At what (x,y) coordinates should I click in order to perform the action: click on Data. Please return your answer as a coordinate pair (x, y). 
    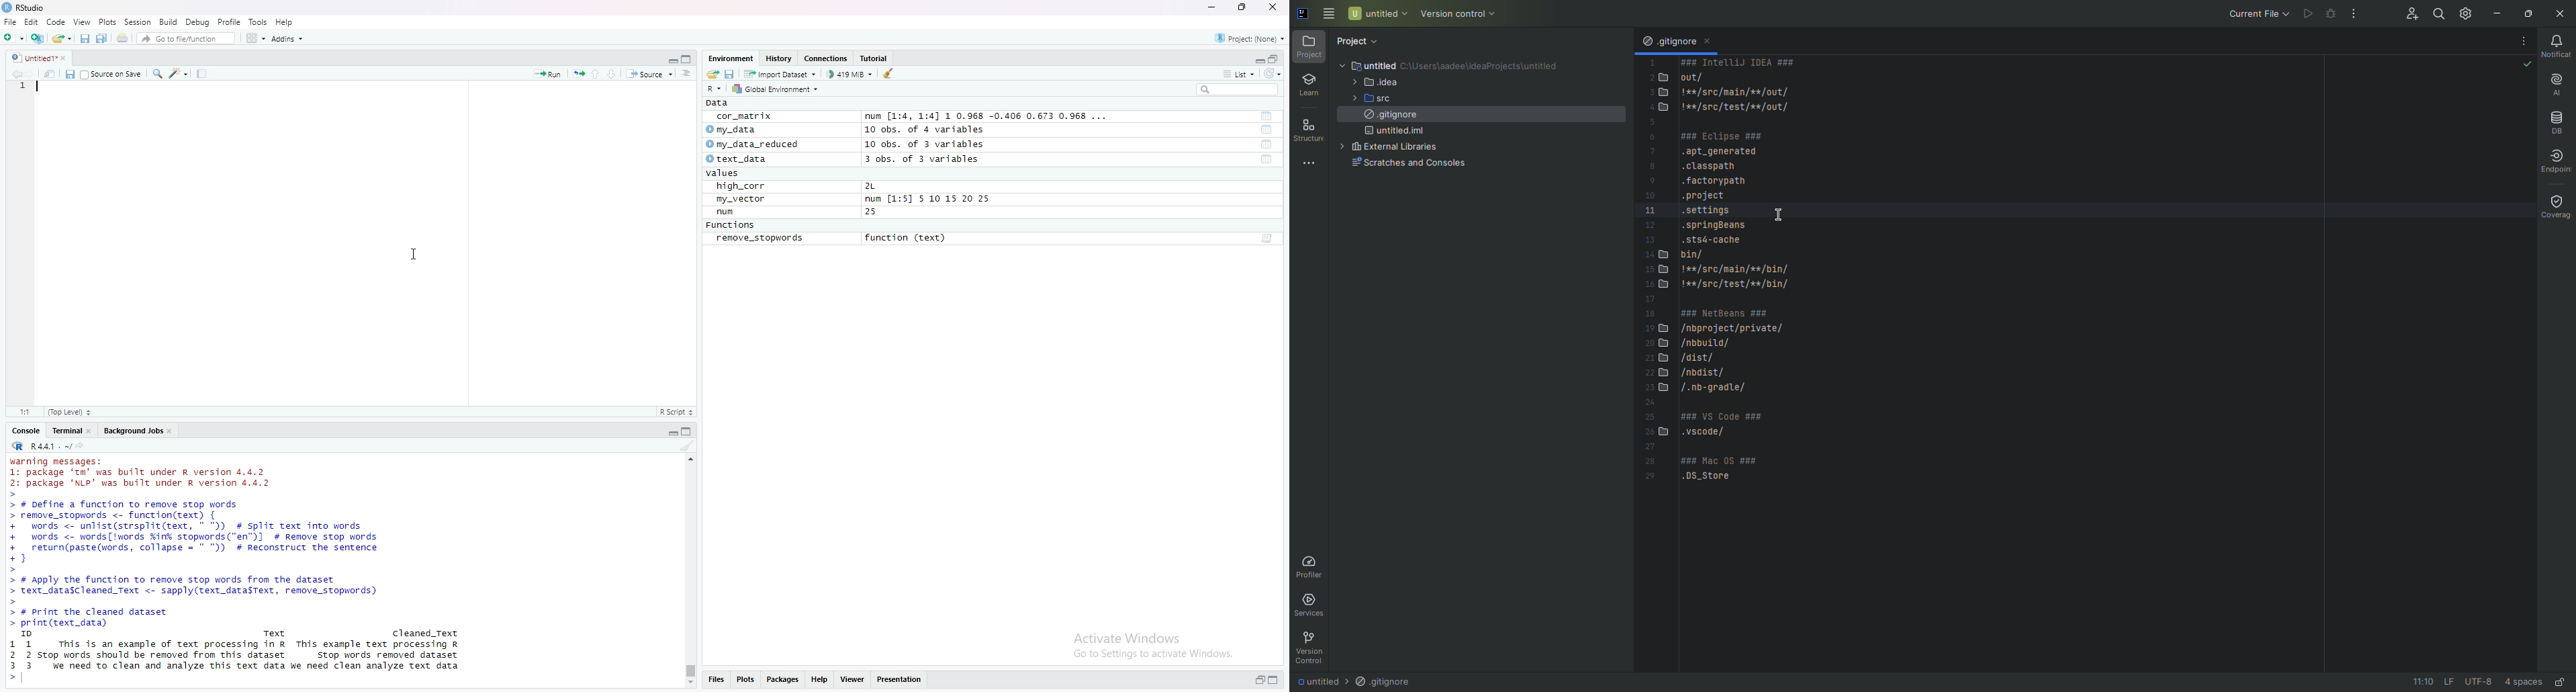
    Looking at the image, I should click on (719, 103).